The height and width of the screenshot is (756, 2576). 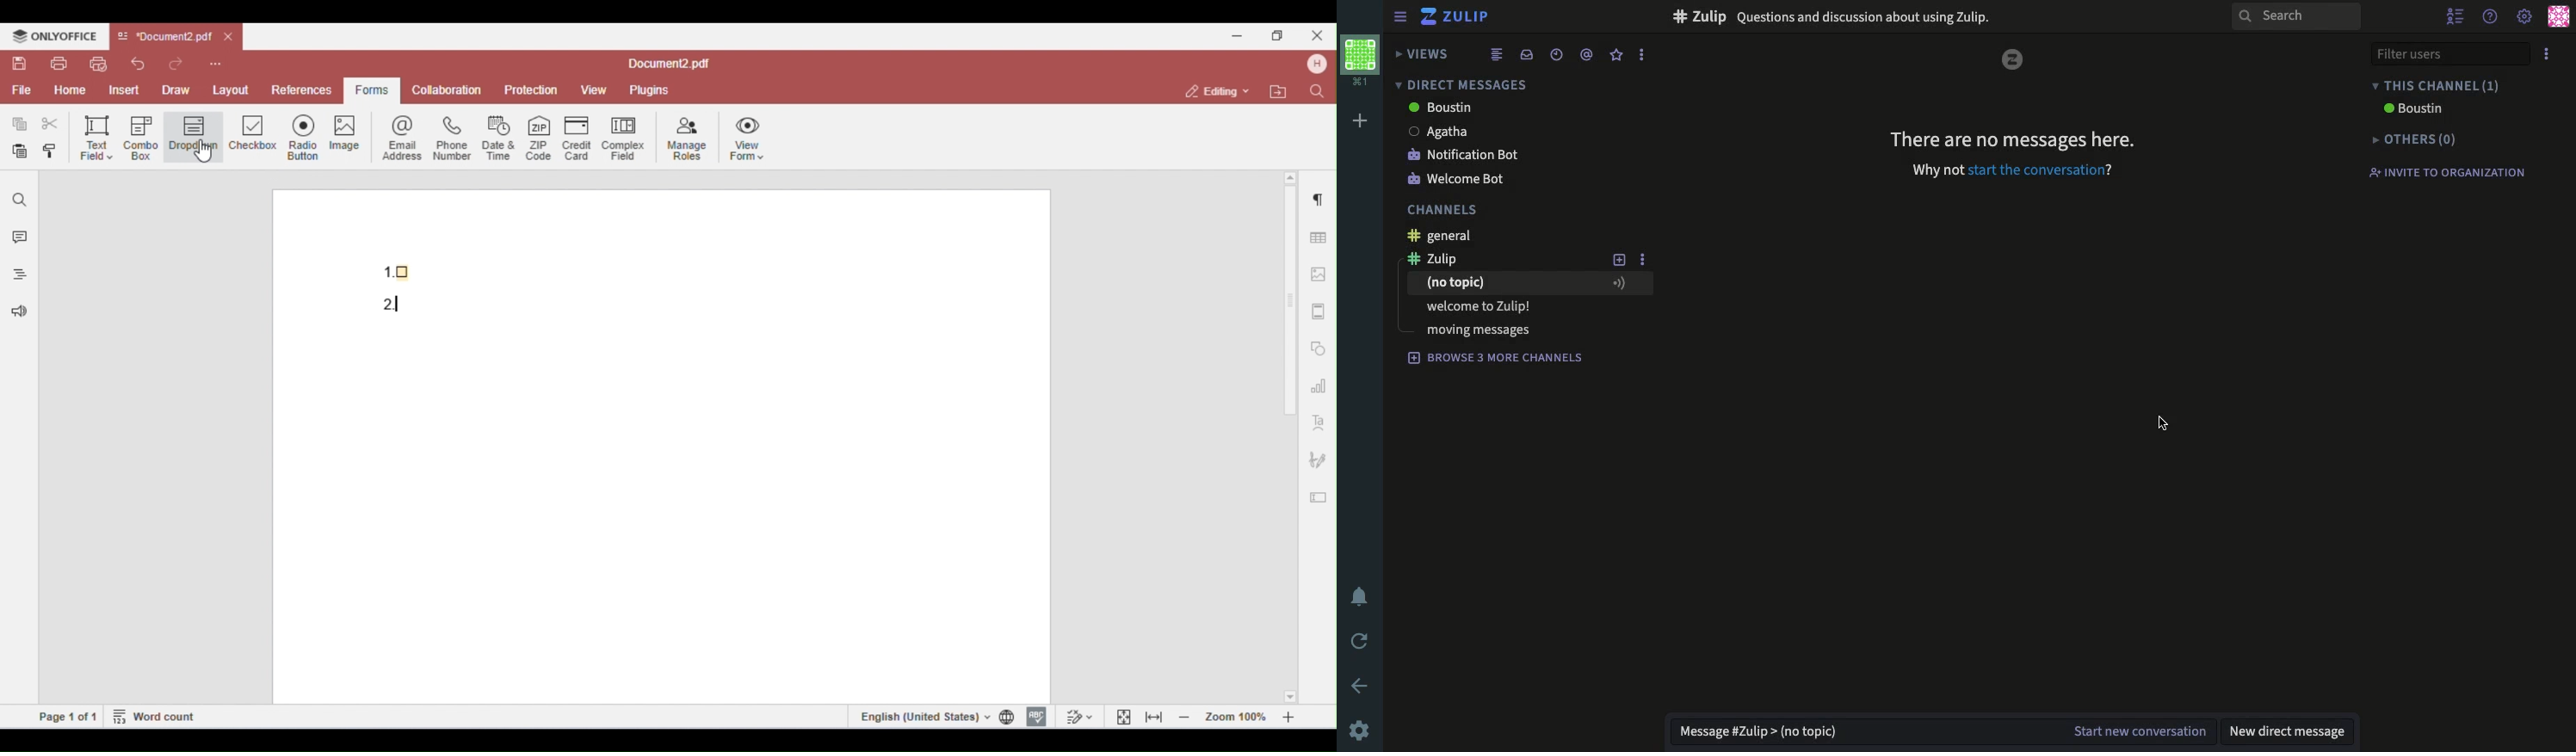 What do you see at coordinates (1362, 119) in the screenshot?
I see `add workspace` at bounding box center [1362, 119].